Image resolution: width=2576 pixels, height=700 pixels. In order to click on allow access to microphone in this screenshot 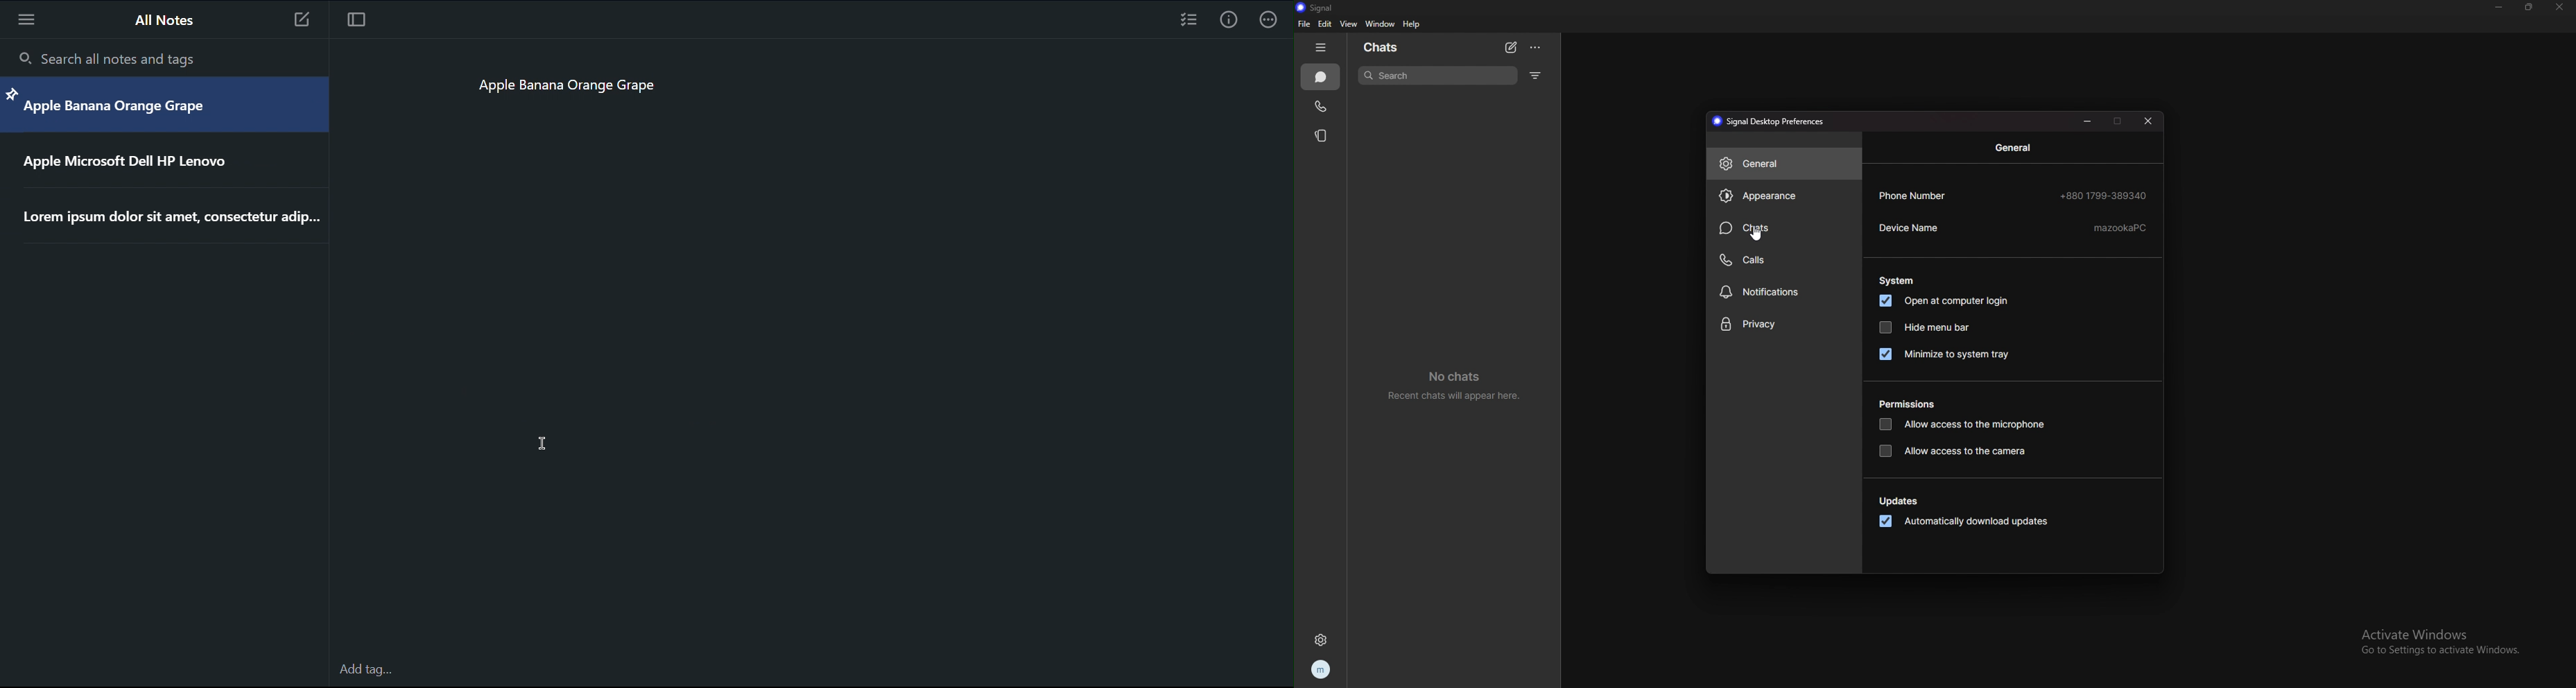, I will do `click(1963, 425)`.